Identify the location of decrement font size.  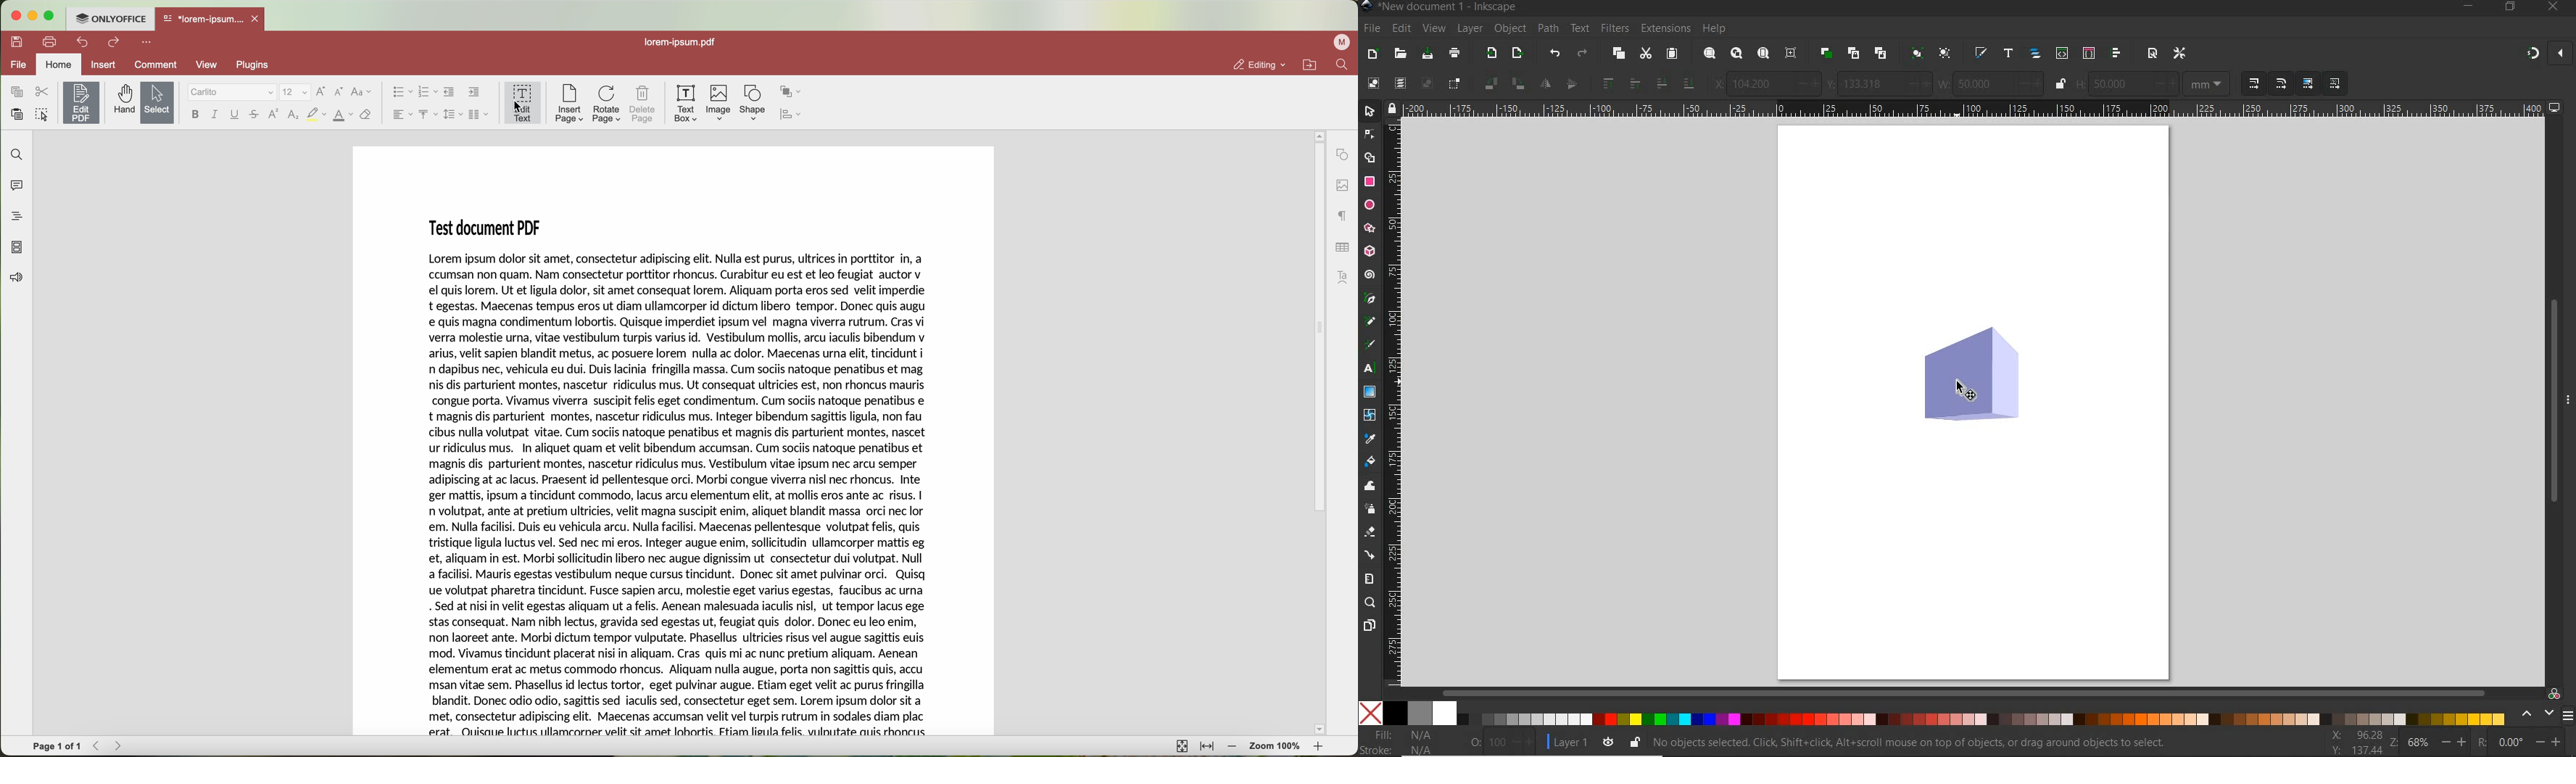
(340, 92).